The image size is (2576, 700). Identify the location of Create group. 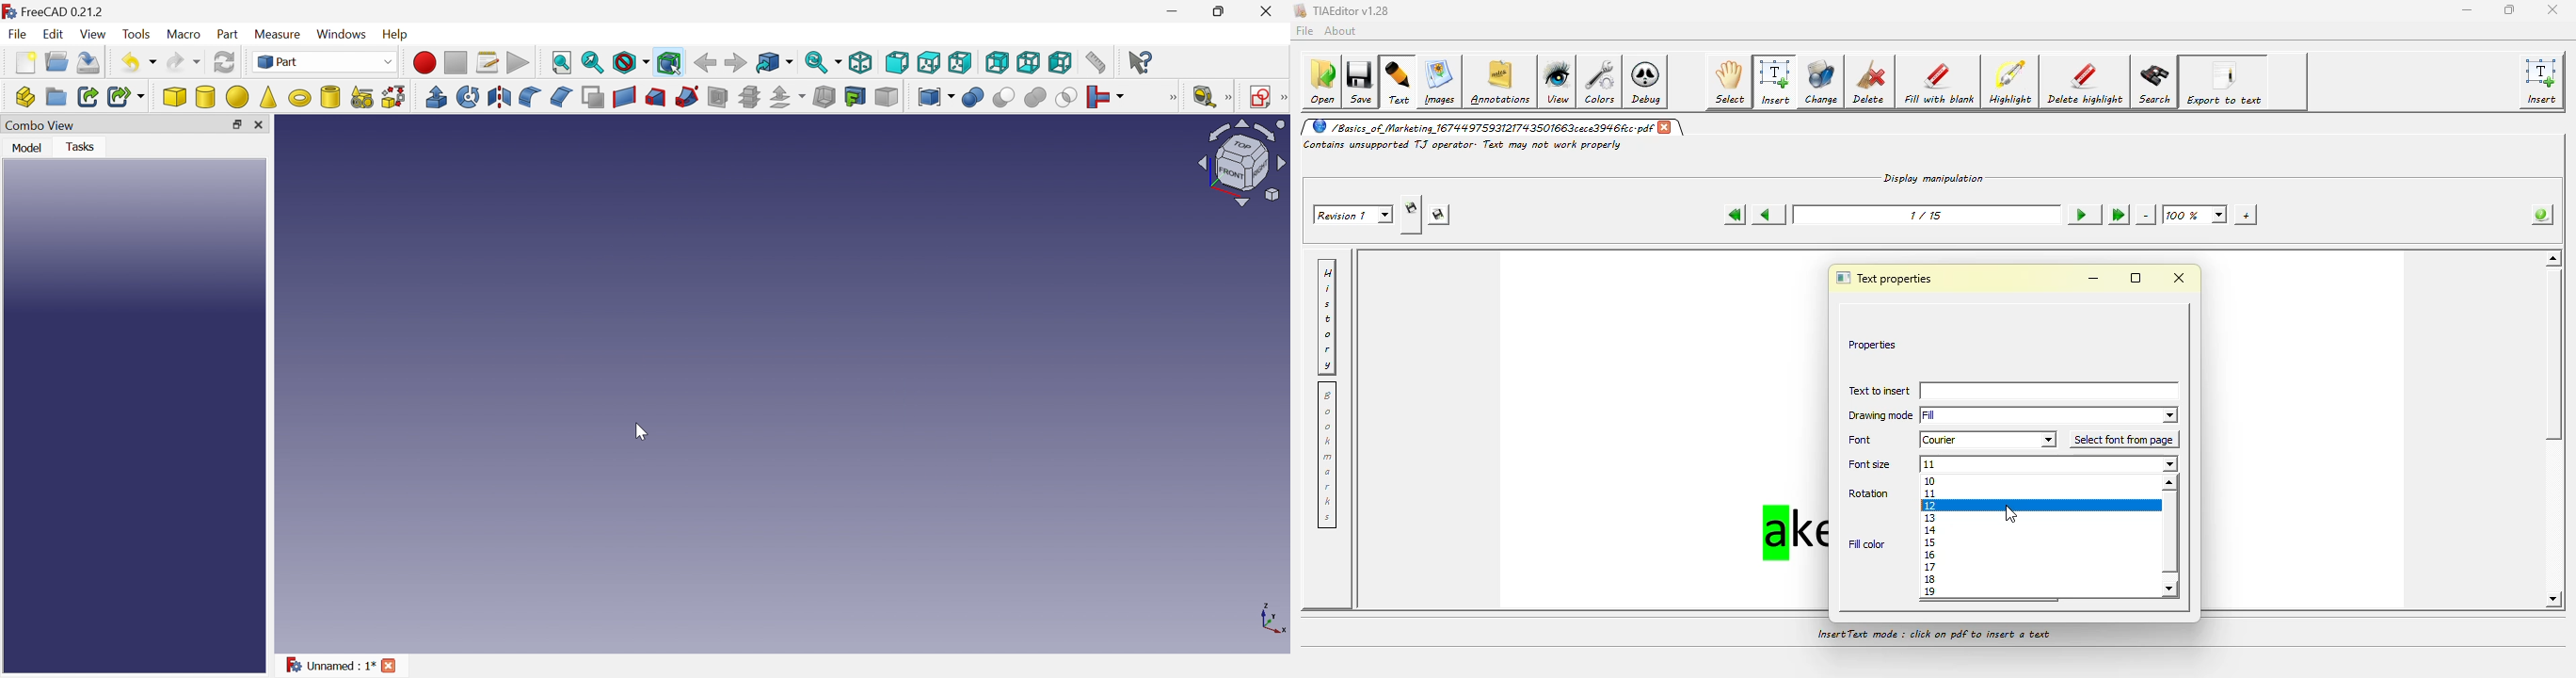
(56, 98).